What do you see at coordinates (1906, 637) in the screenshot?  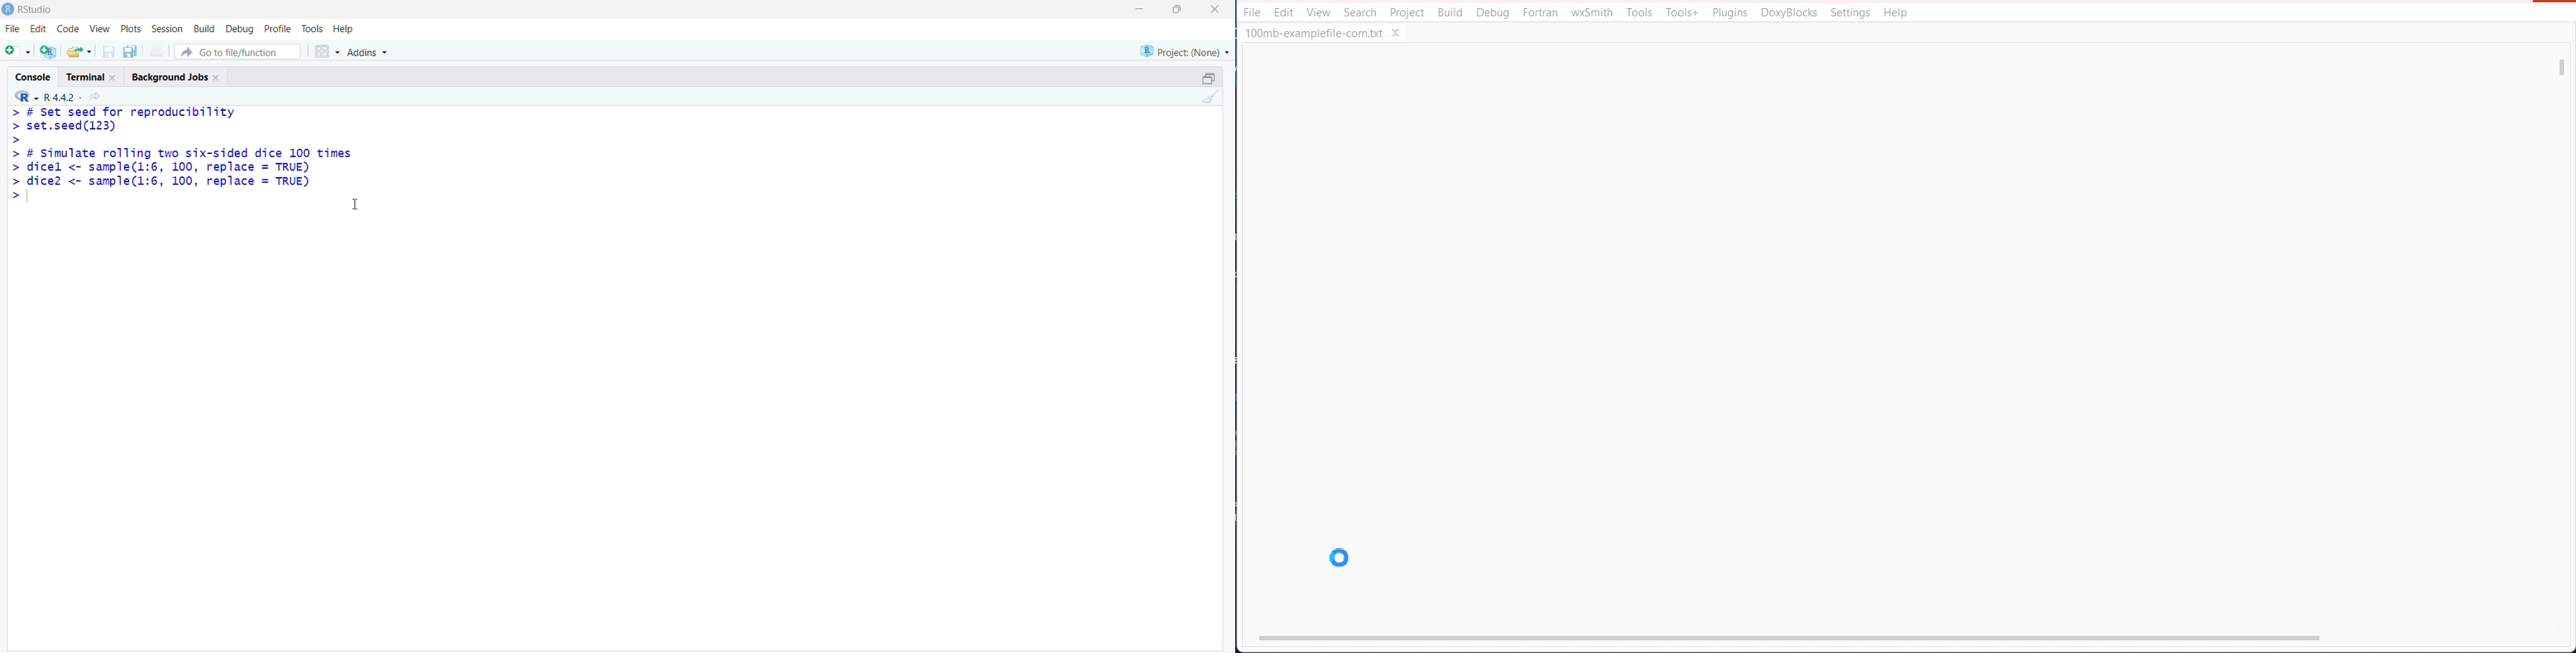 I see `Horizontal scroll bar` at bounding box center [1906, 637].